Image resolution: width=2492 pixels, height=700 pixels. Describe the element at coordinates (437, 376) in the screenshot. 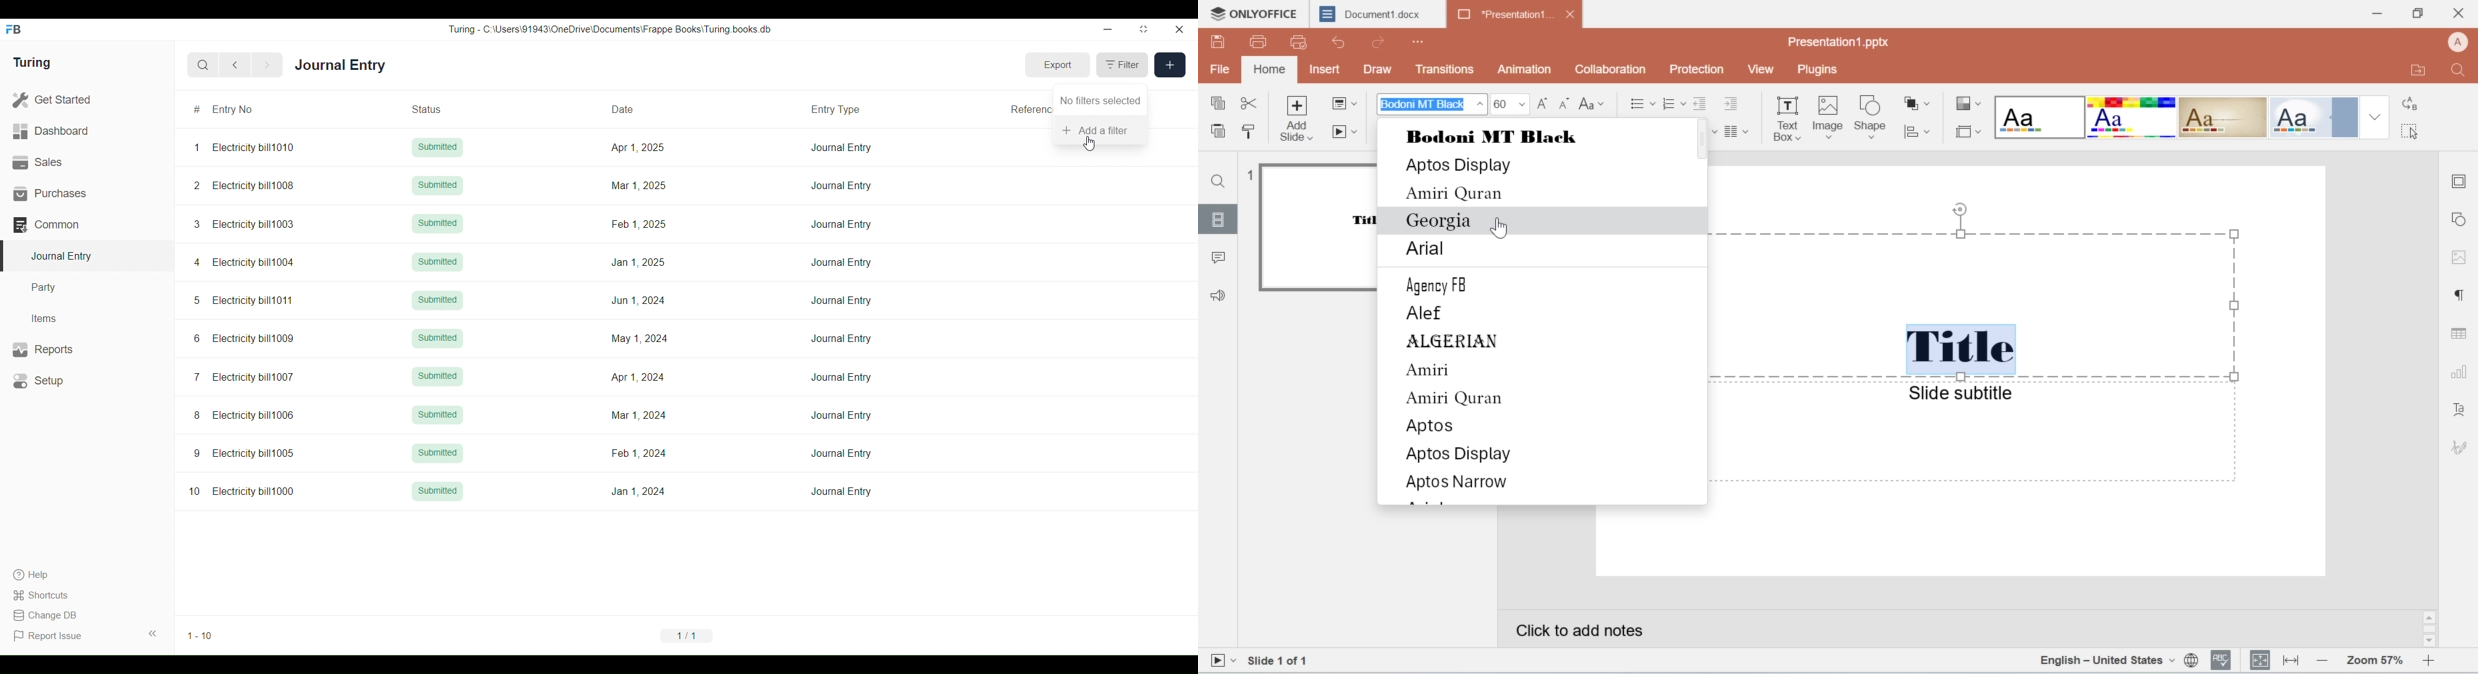

I see `Submitted` at that location.